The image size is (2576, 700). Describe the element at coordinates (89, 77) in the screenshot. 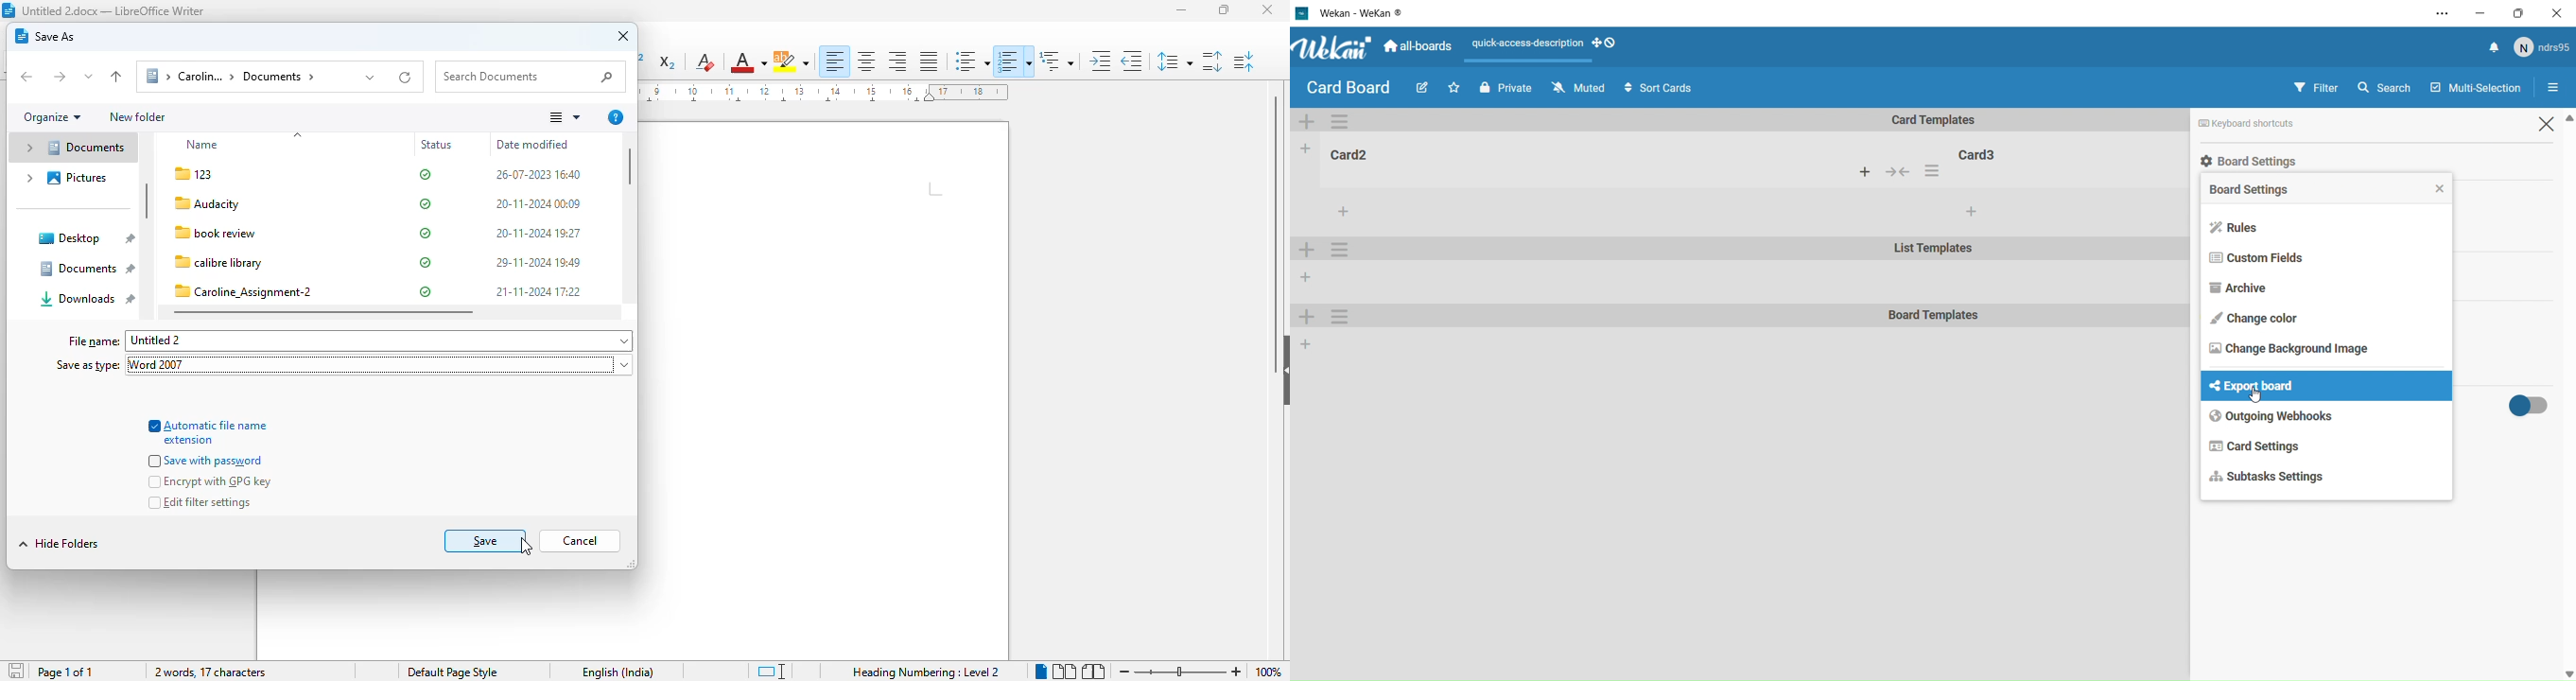

I see `recent locations` at that location.